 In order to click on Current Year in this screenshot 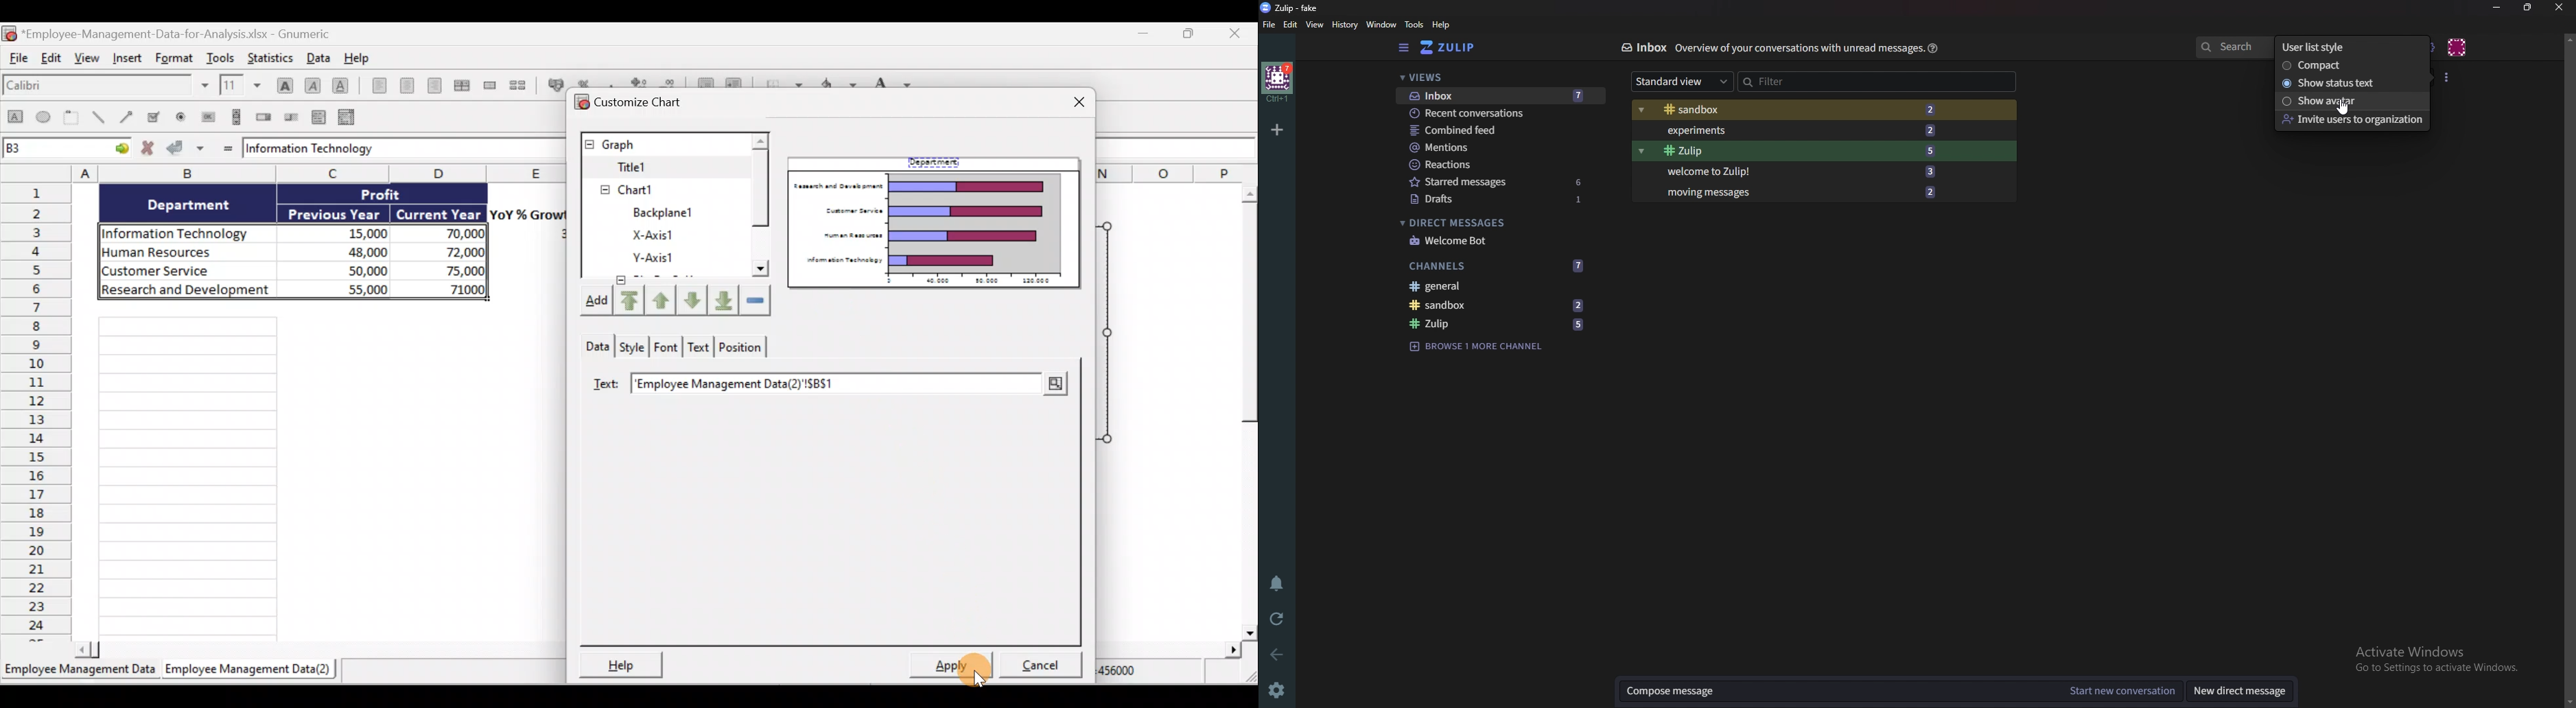, I will do `click(439, 213)`.